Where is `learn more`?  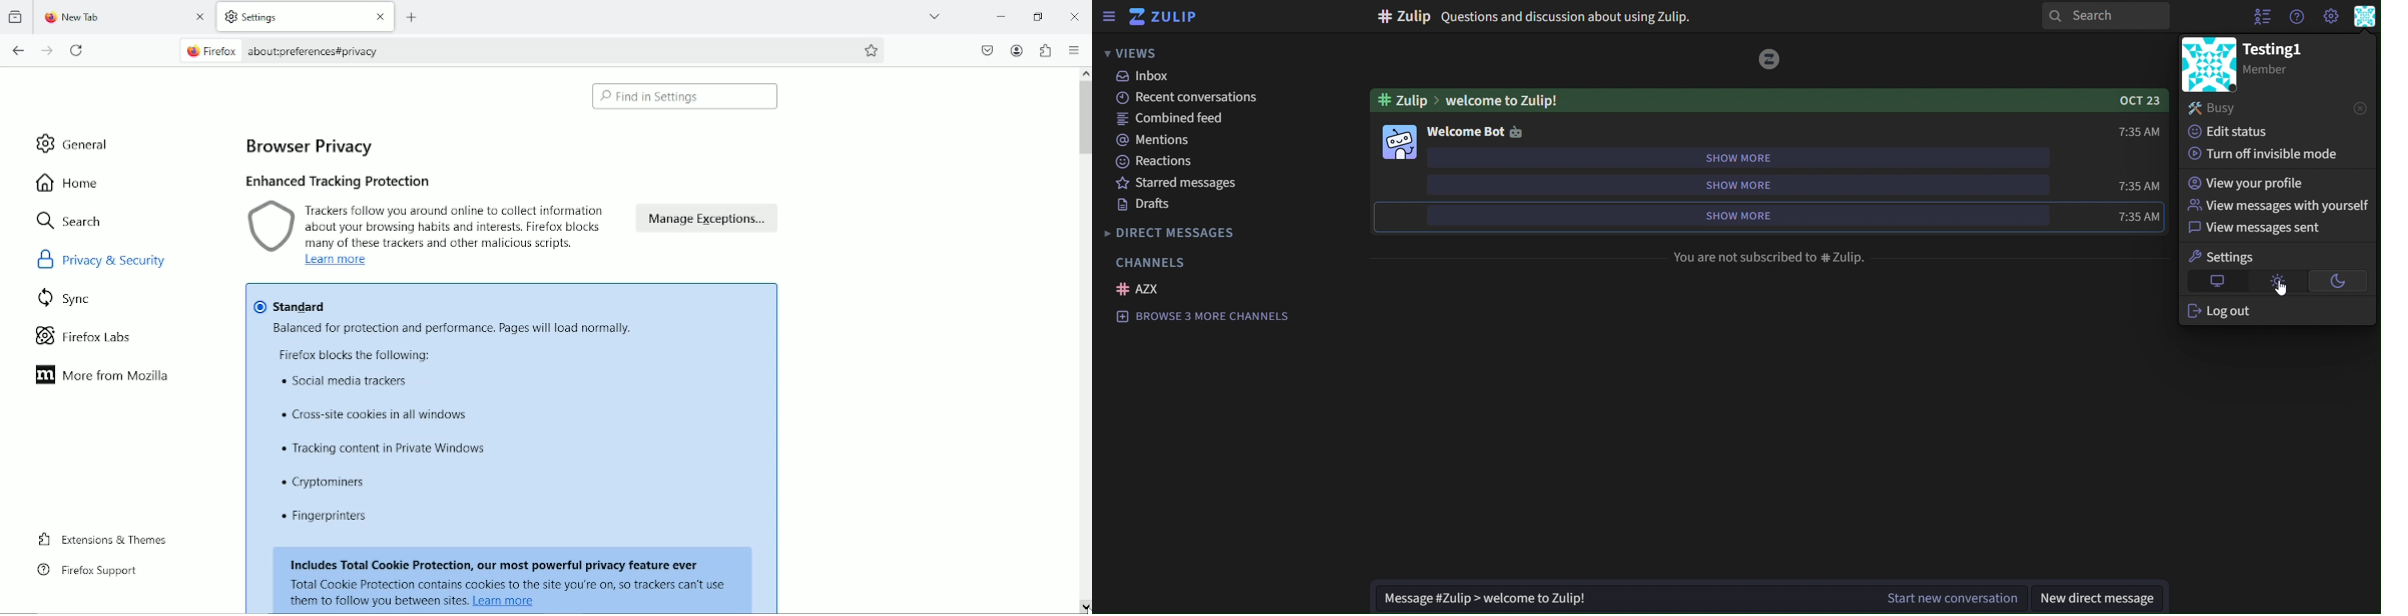 learn more is located at coordinates (510, 603).